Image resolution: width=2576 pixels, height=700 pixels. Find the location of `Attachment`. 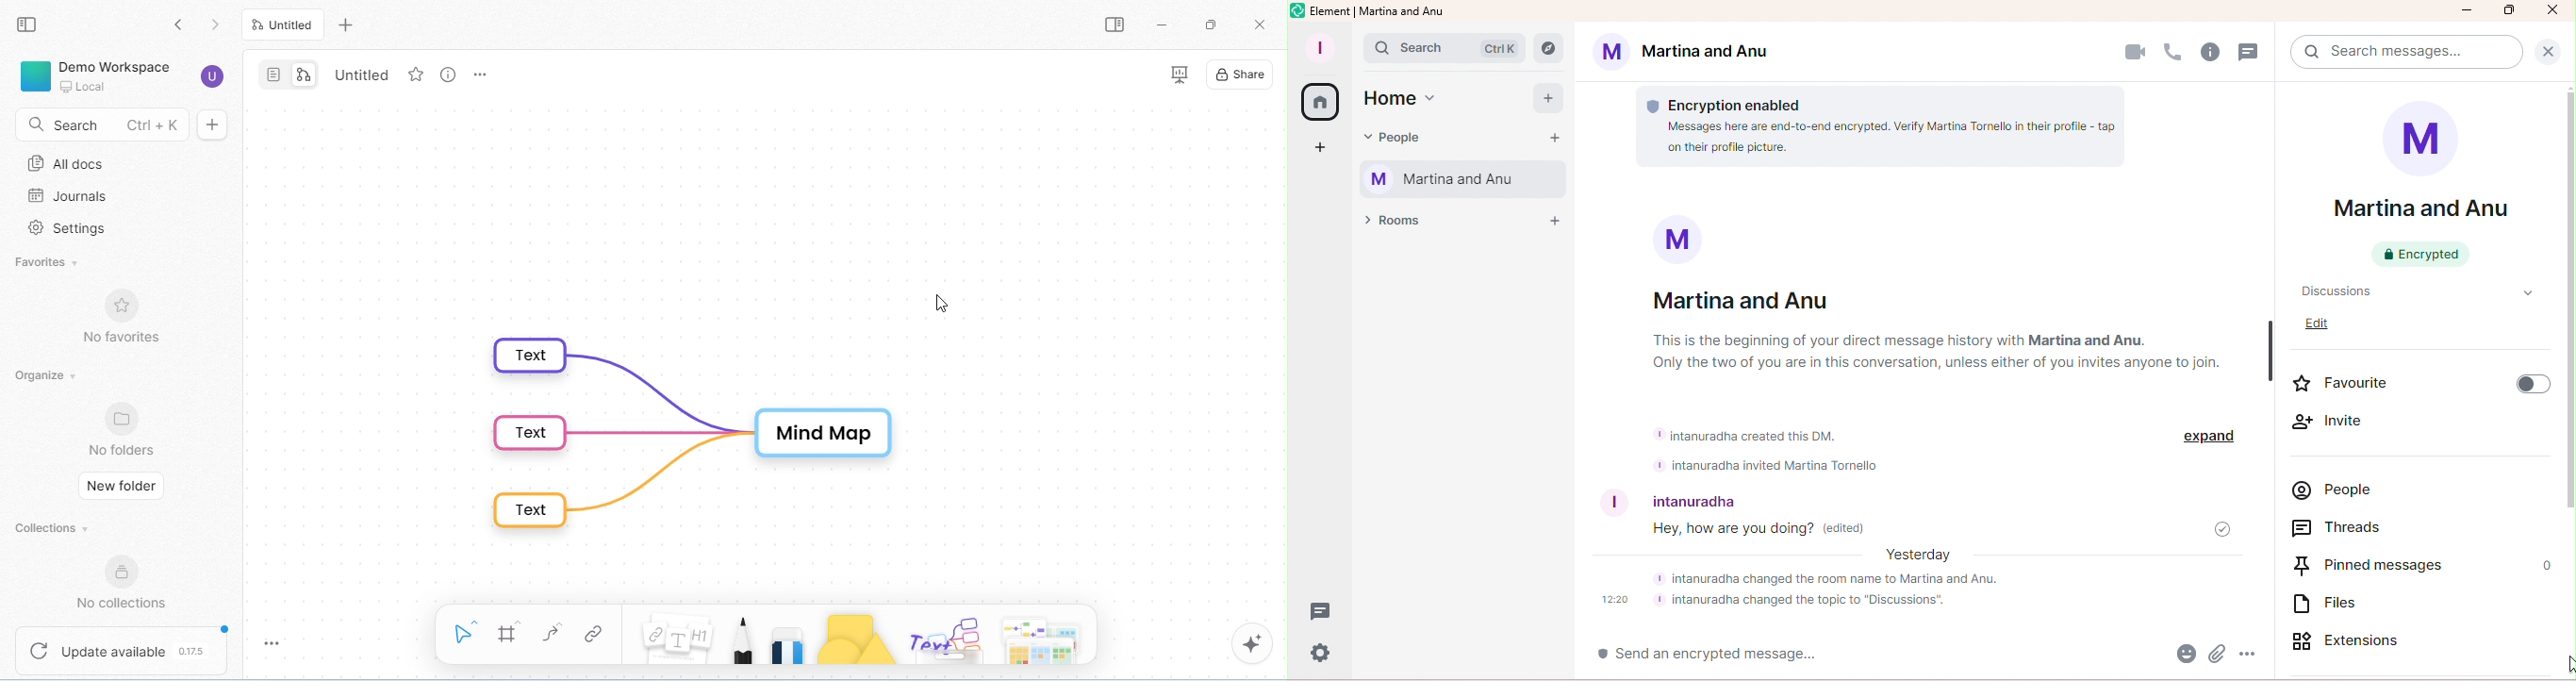

Attachment is located at coordinates (2217, 656).